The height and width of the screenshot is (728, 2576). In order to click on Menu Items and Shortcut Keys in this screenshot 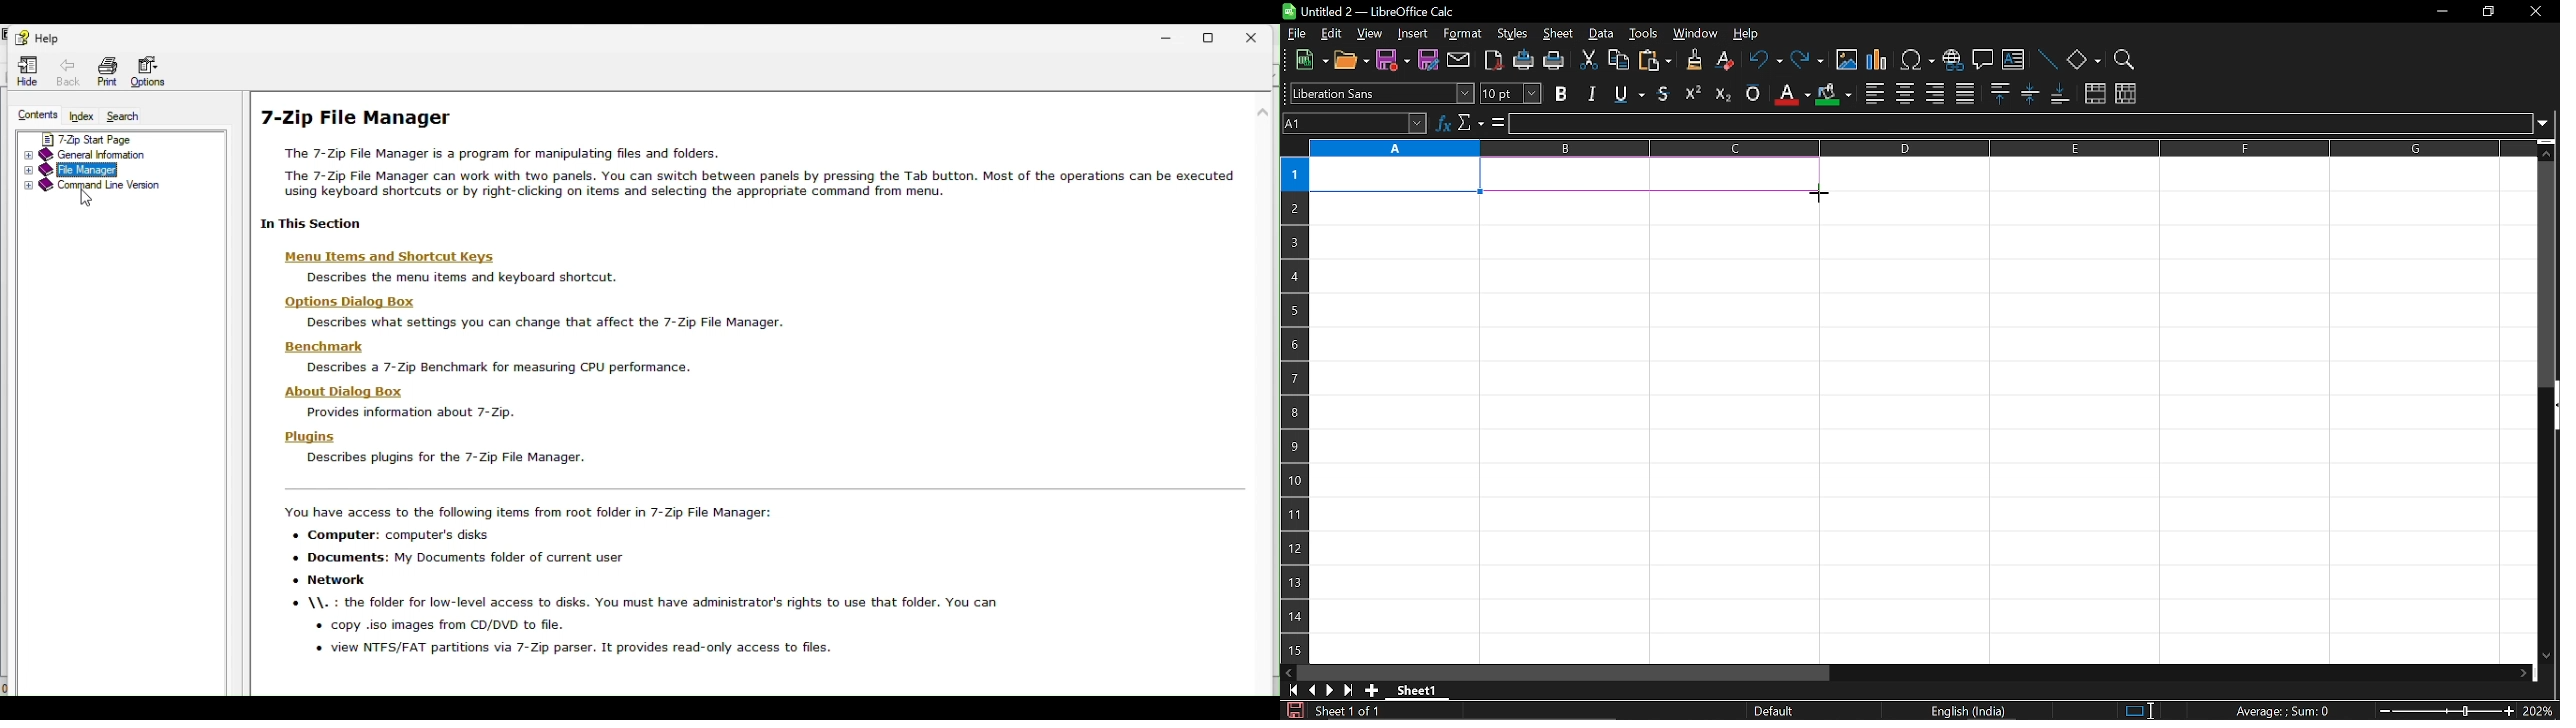, I will do `click(390, 258)`.